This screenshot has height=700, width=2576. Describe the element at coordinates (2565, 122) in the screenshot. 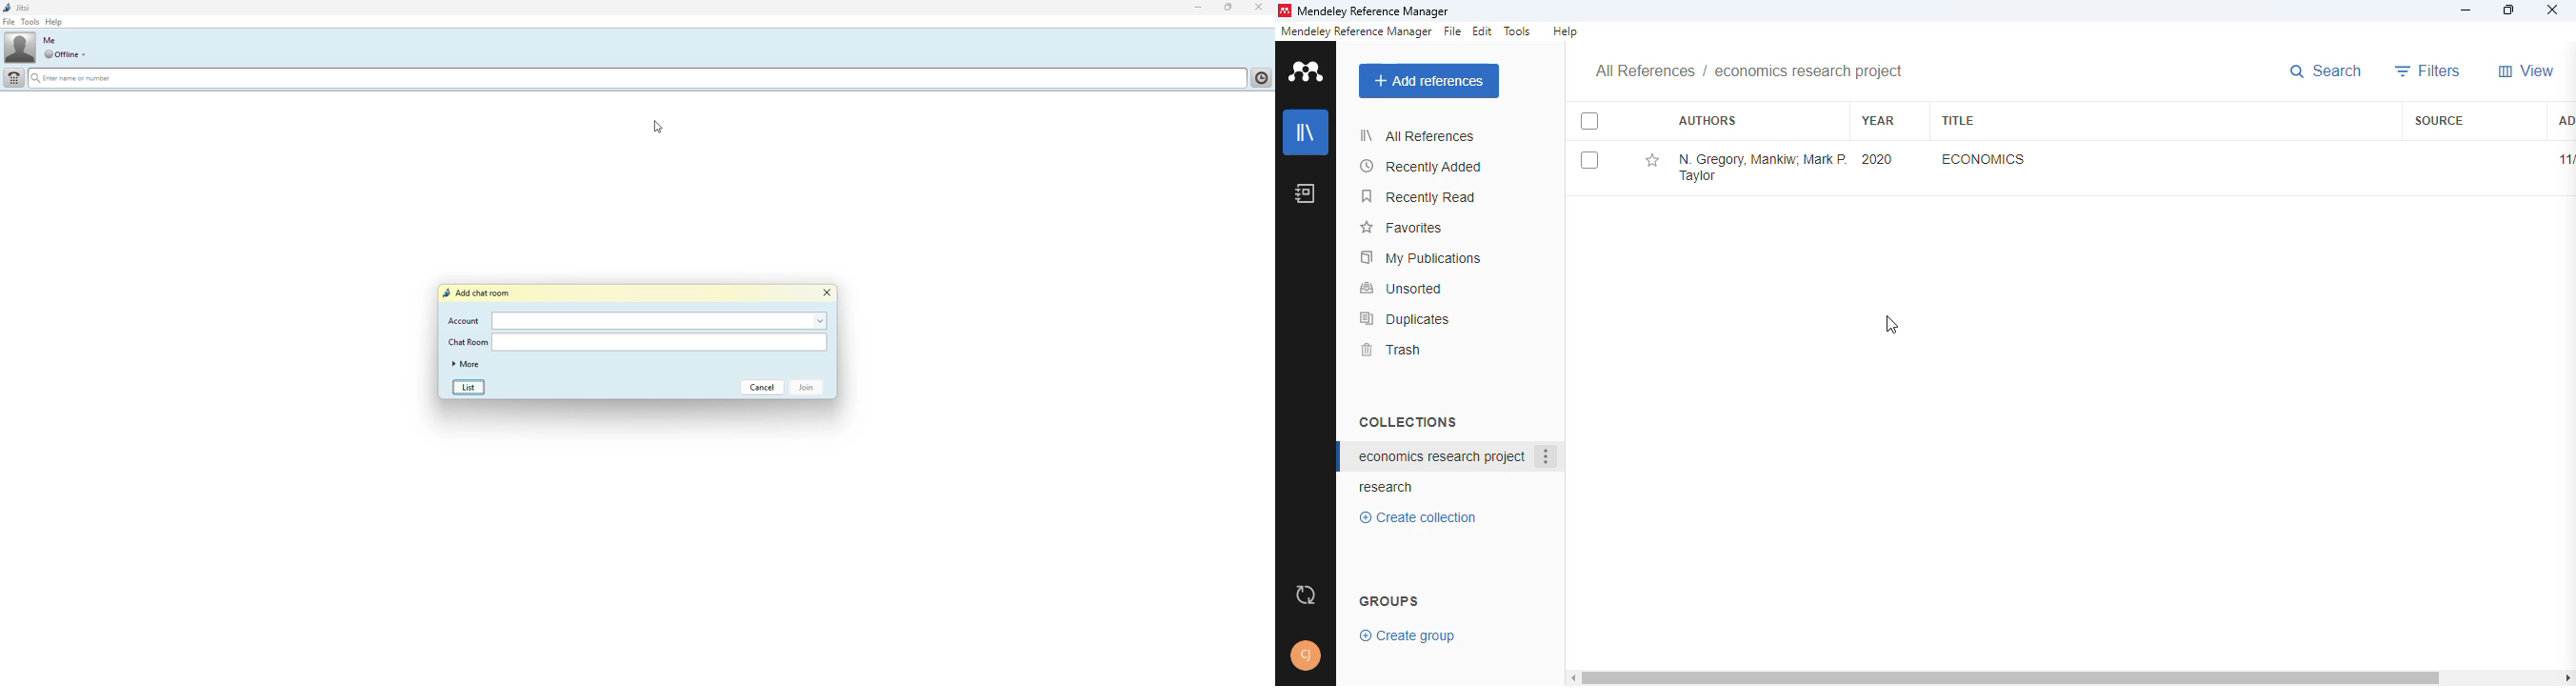

I see `added` at that location.